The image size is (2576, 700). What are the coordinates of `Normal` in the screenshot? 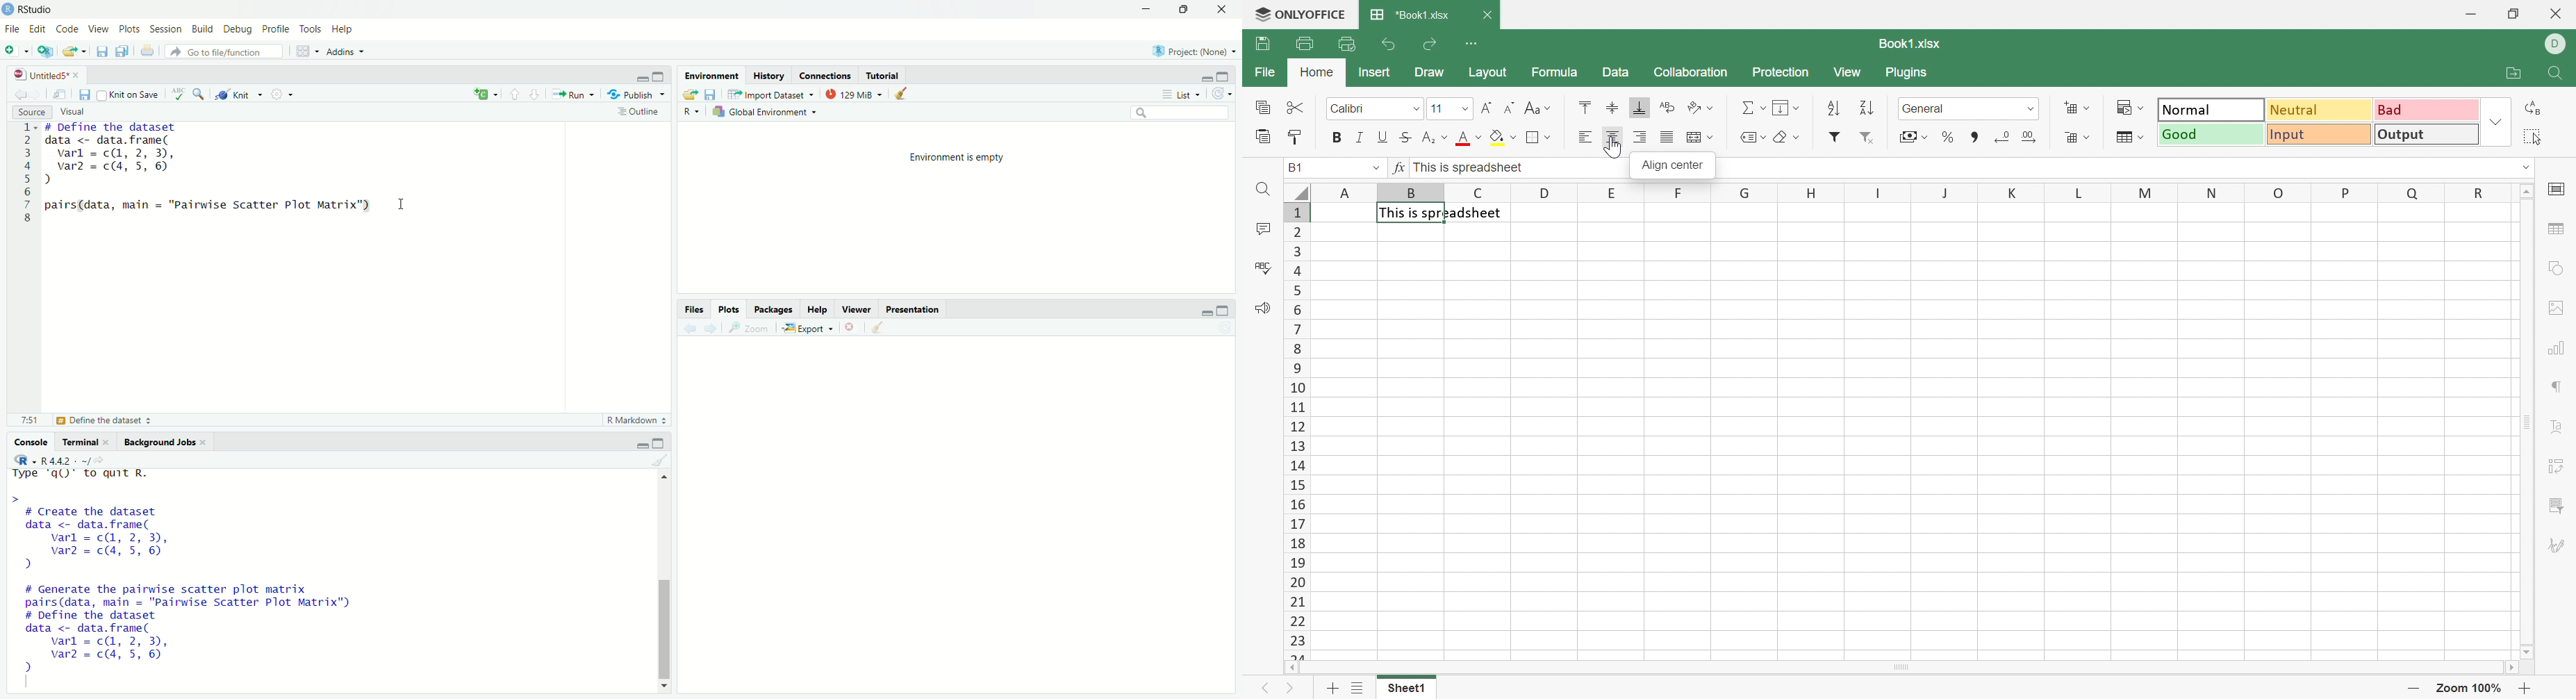 It's located at (2213, 110).